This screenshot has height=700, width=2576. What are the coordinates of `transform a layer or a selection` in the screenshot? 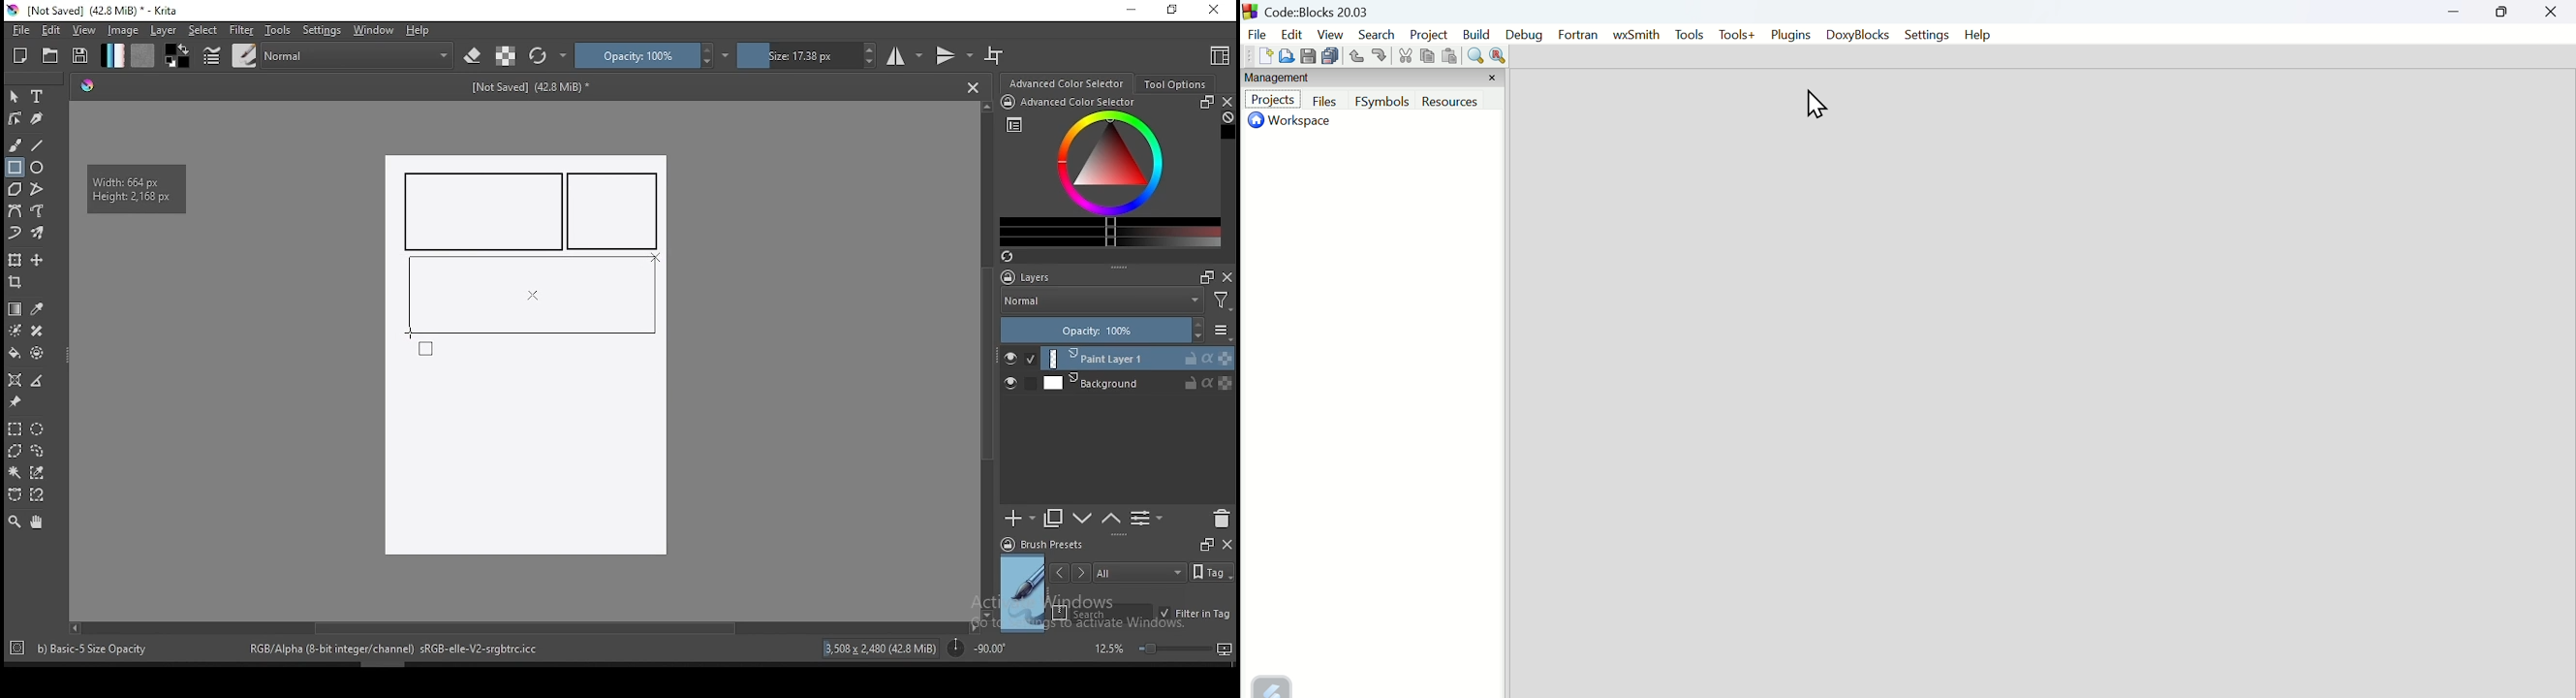 It's located at (15, 259).